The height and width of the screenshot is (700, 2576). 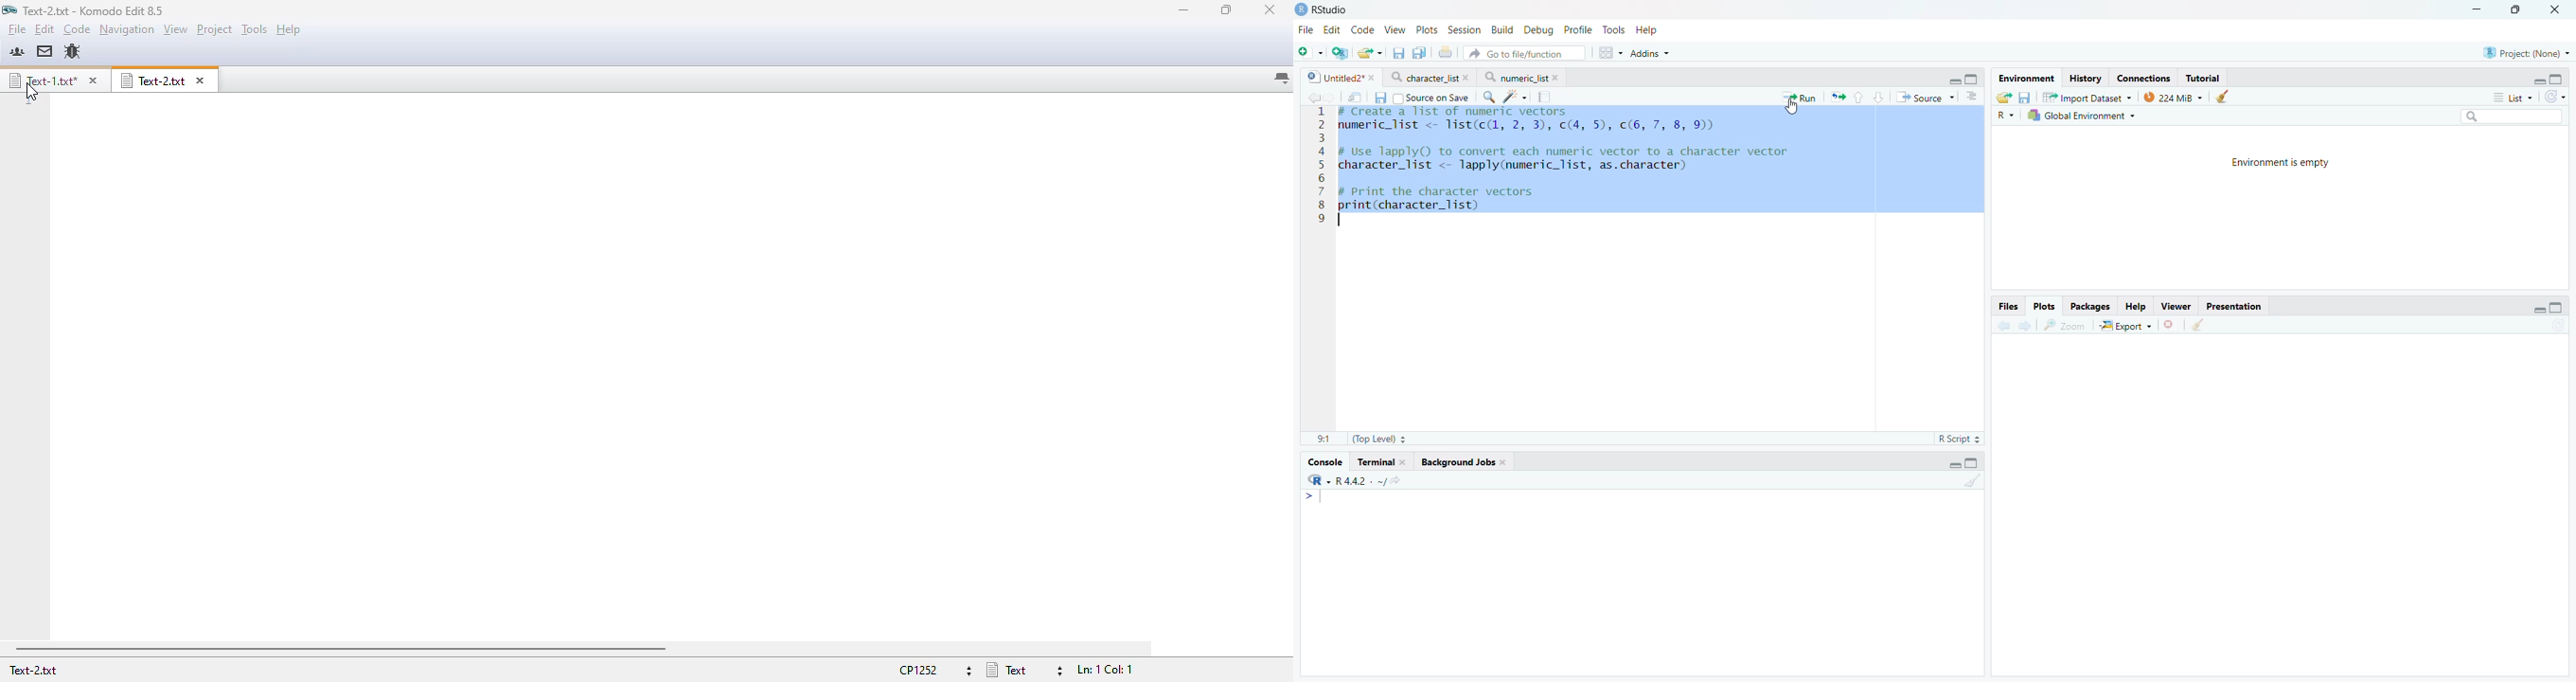 I want to click on Console, so click(x=1641, y=581).